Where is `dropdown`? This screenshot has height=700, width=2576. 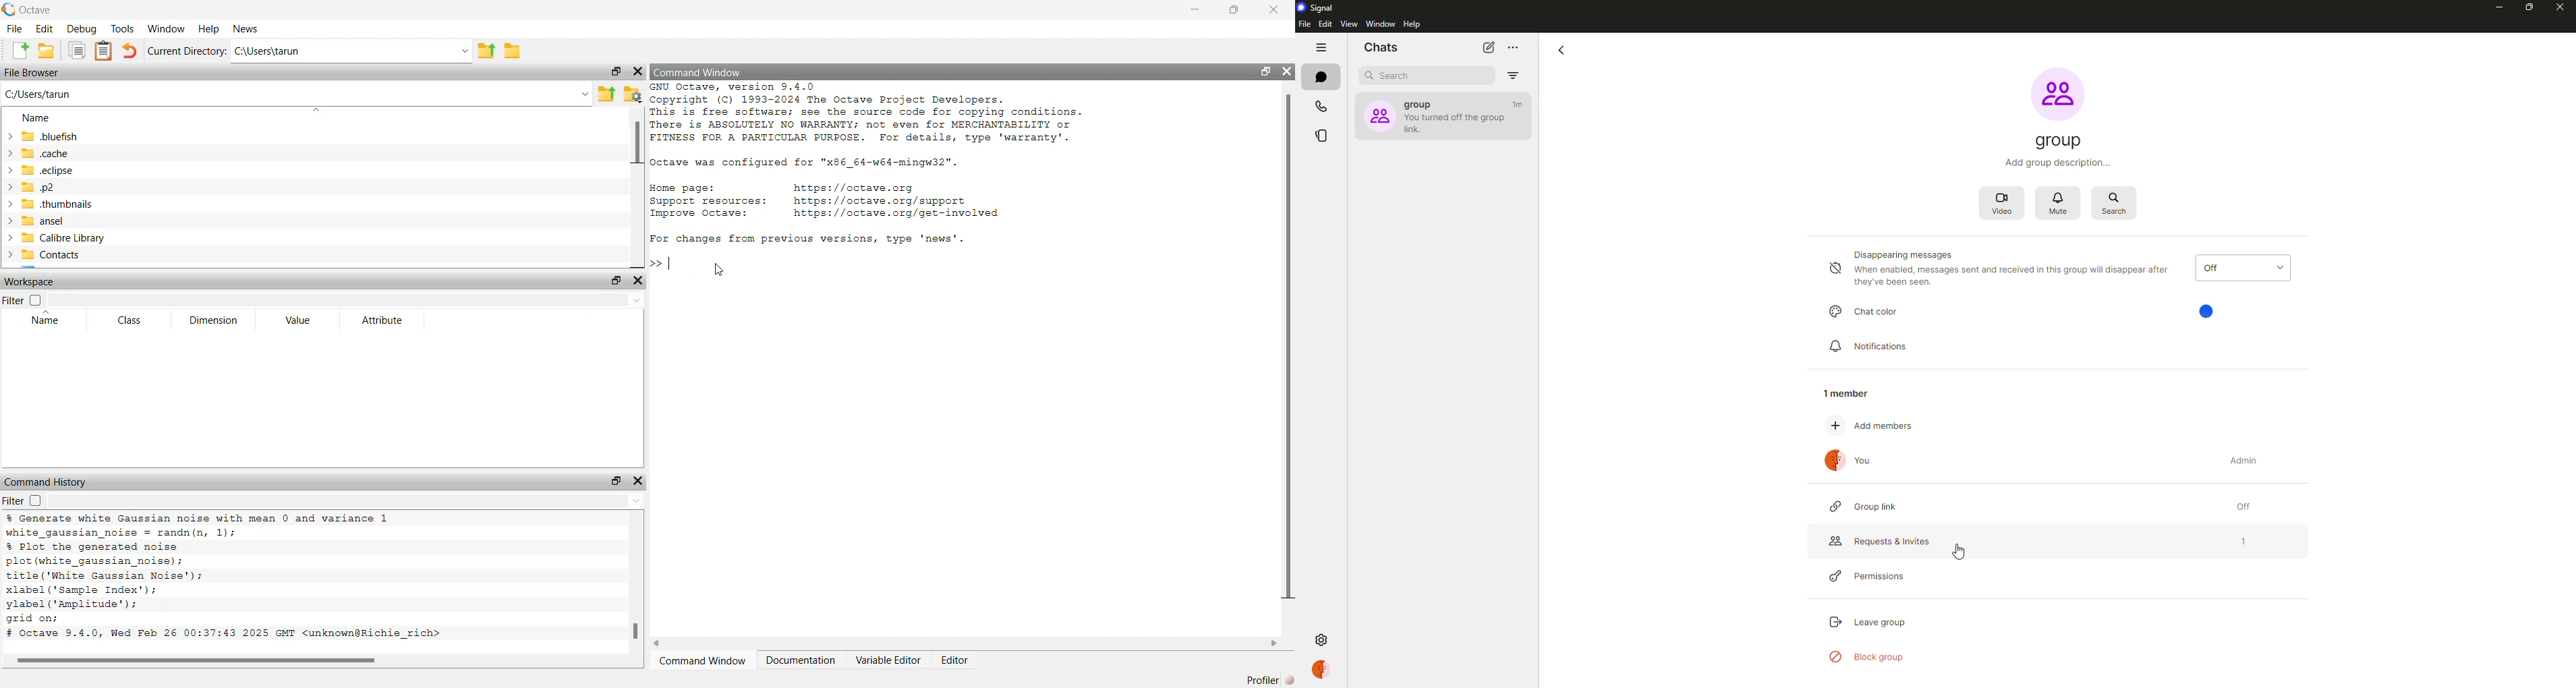
dropdown is located at coordinates (347, 500).